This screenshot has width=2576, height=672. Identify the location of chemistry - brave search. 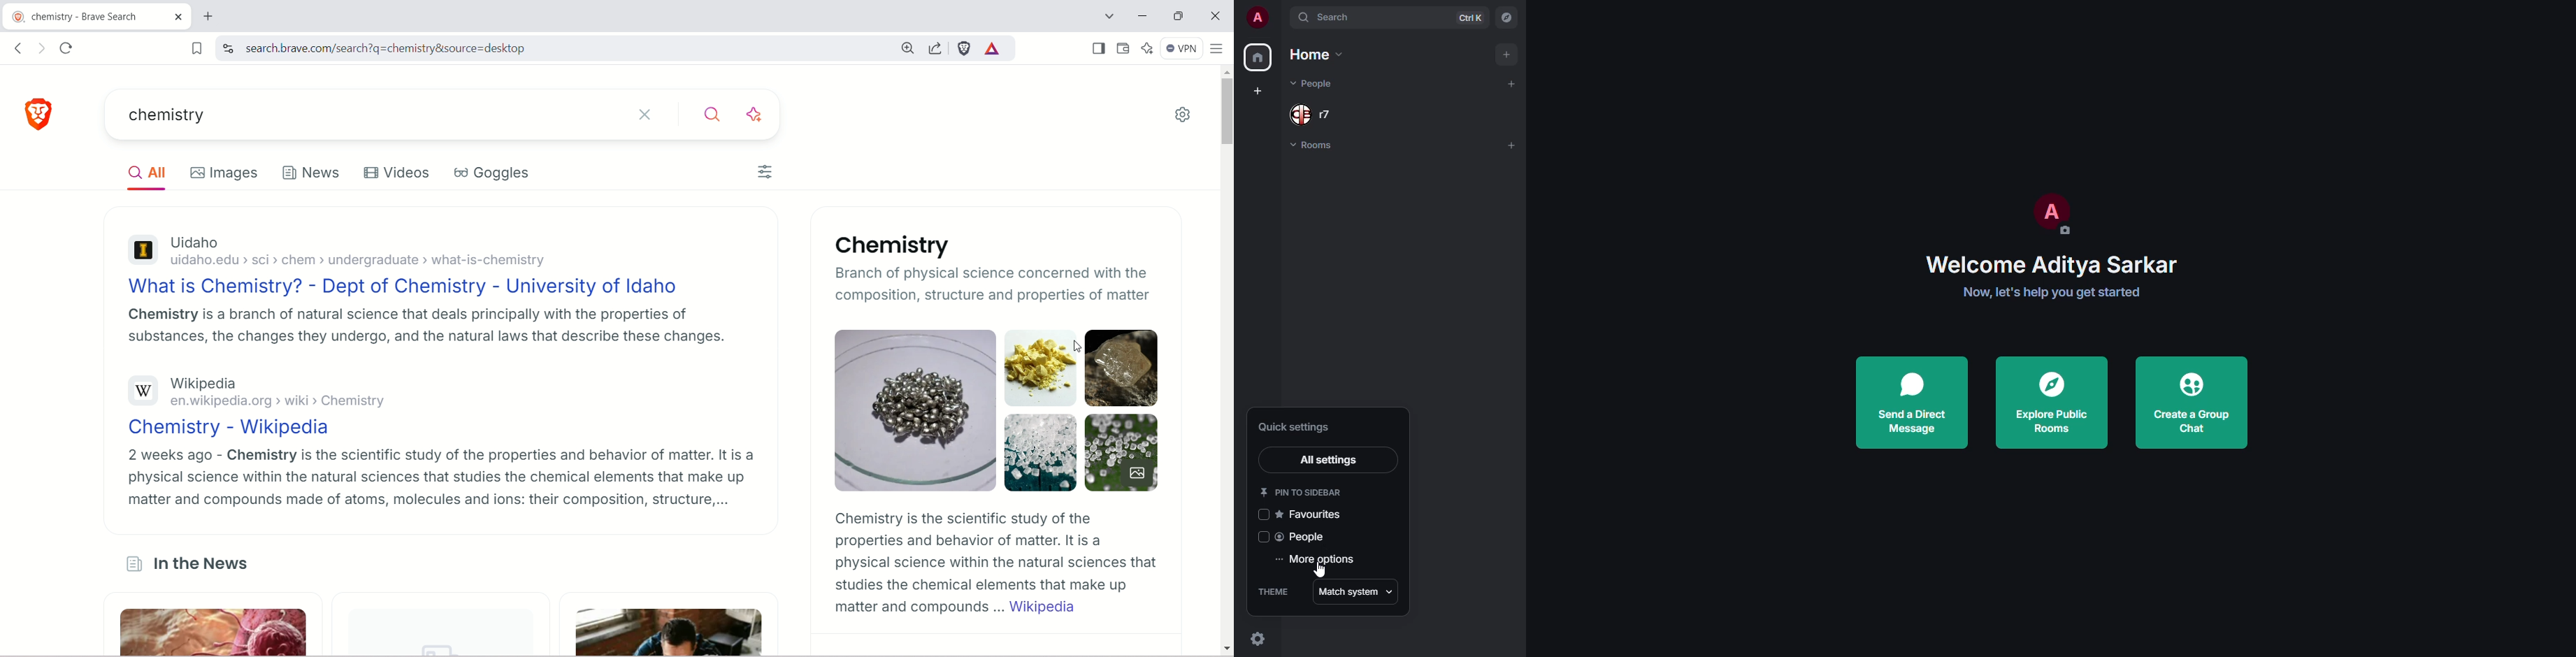
(78, 15).